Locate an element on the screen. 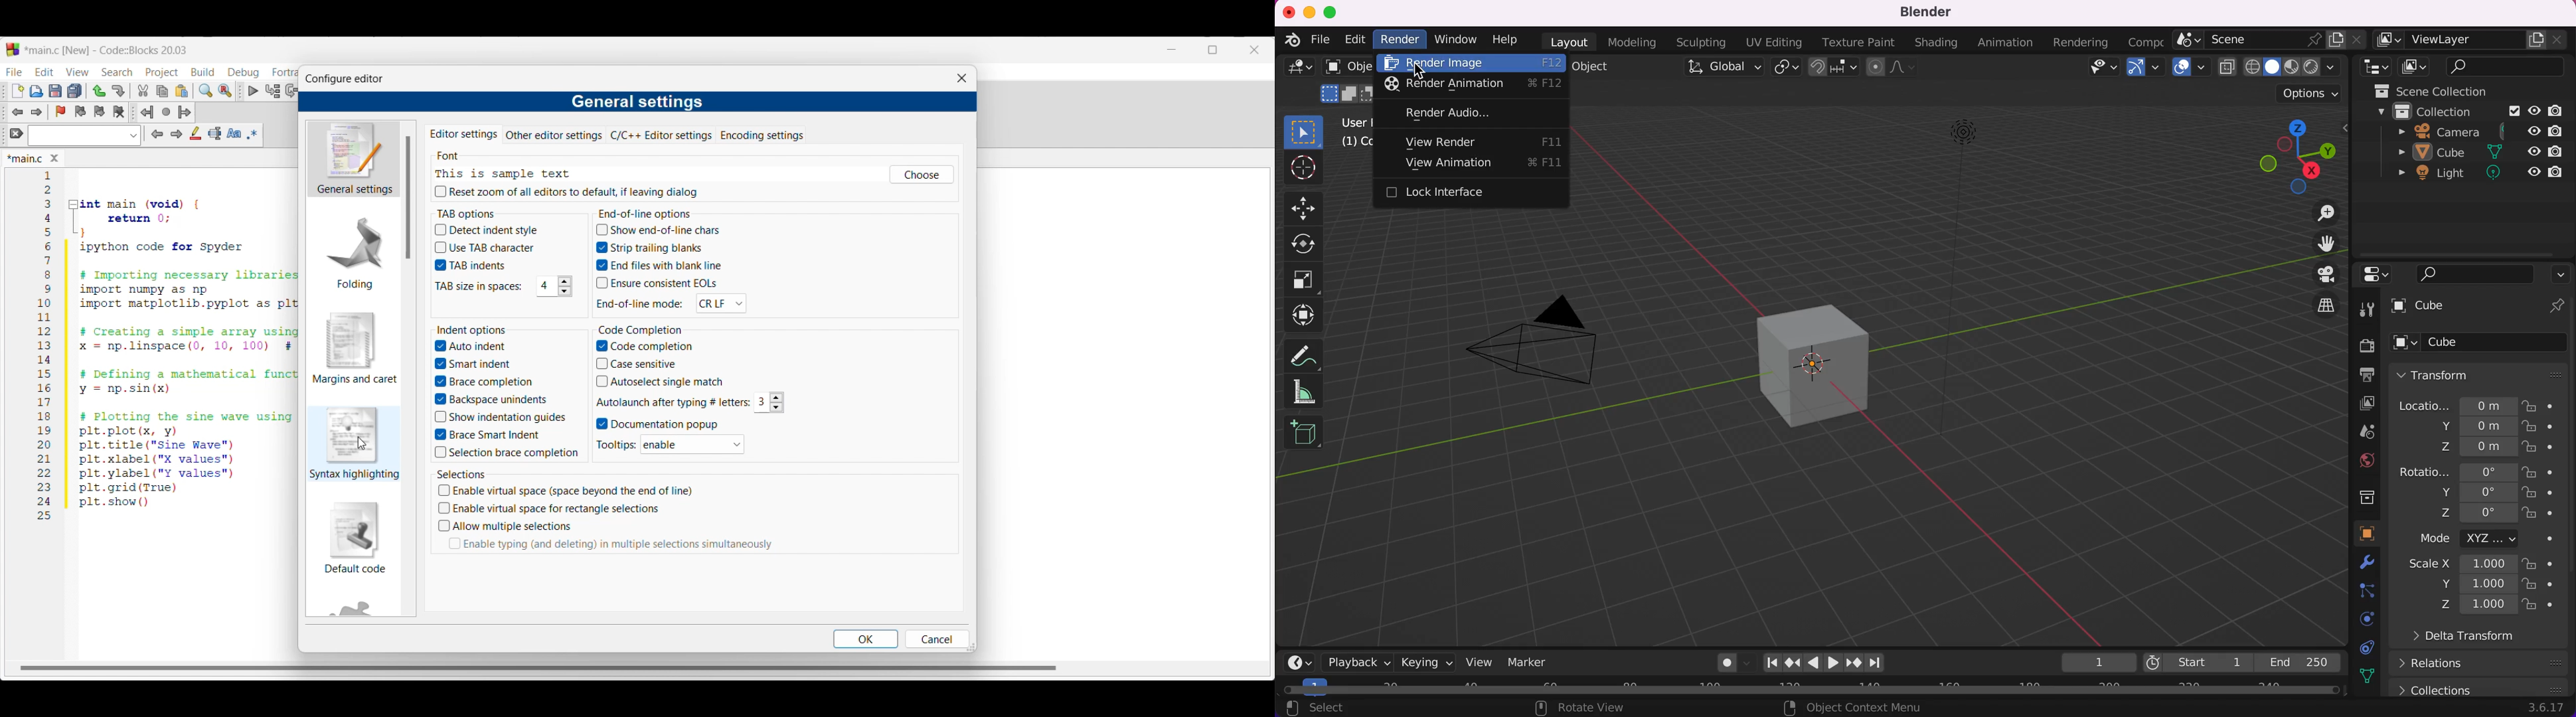  layout is located at coordinates (1566, 42).